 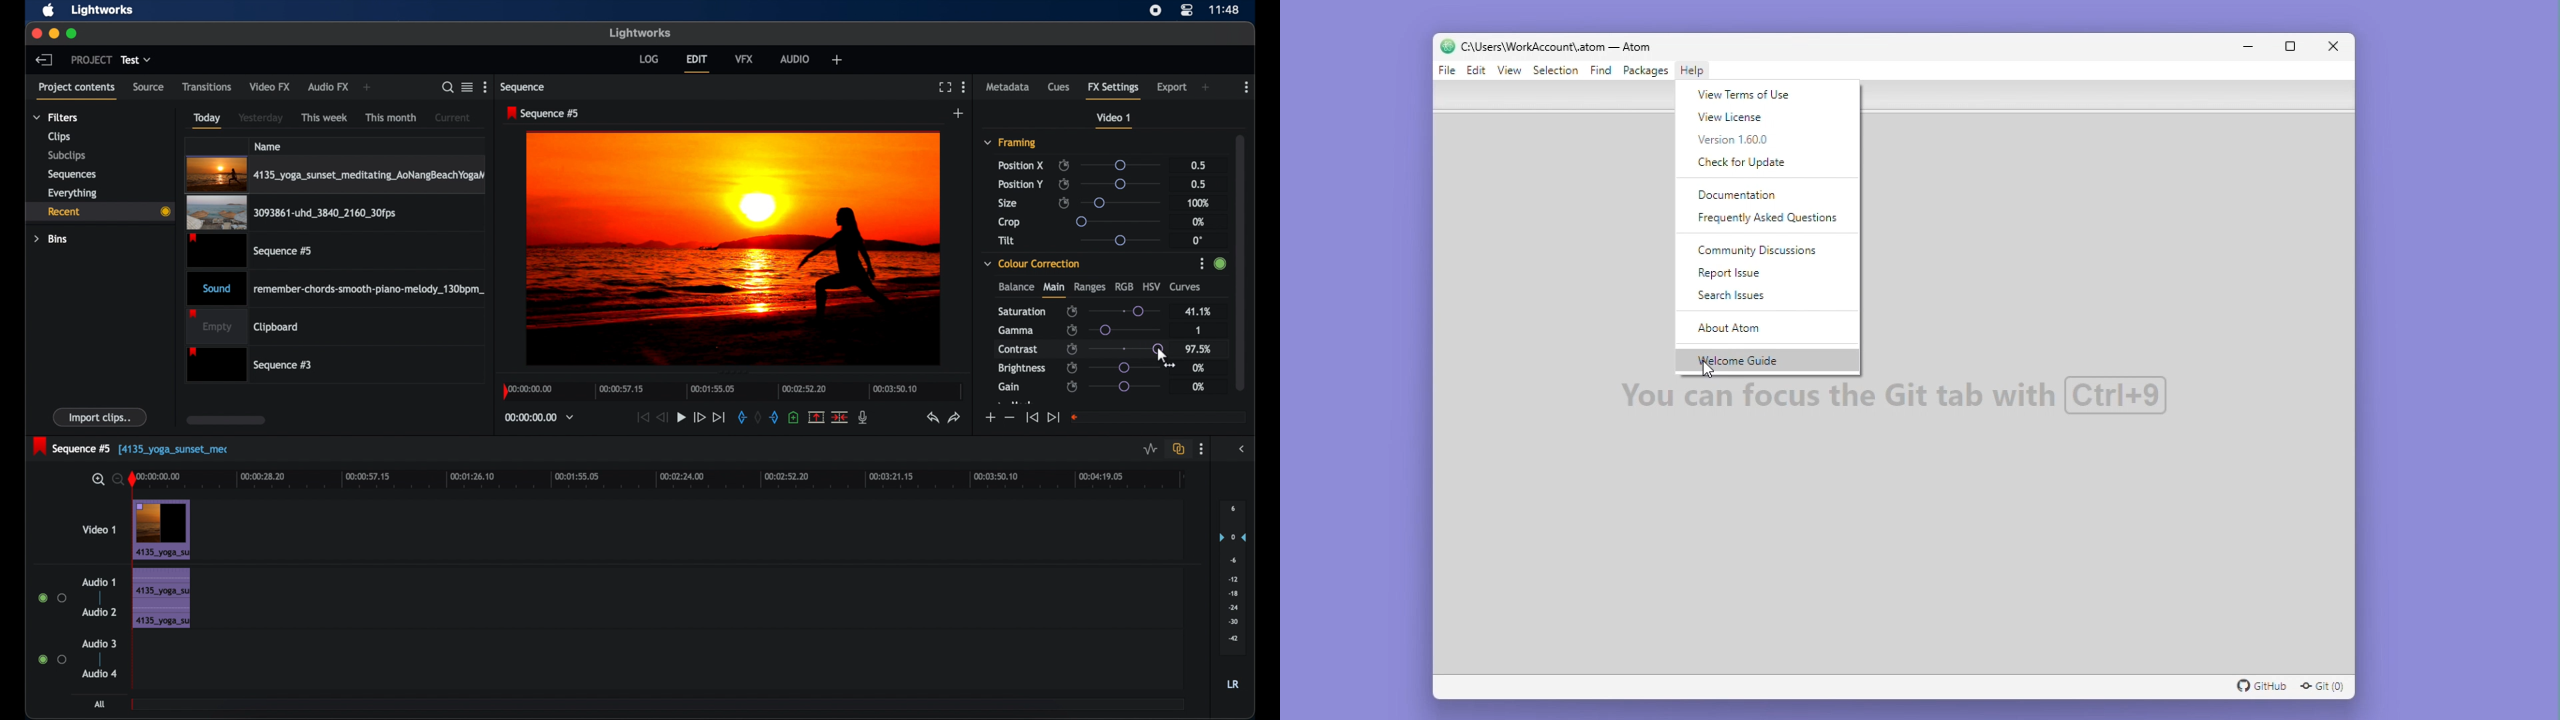 I want to click on Documentation, so click(x=1743, y=193).